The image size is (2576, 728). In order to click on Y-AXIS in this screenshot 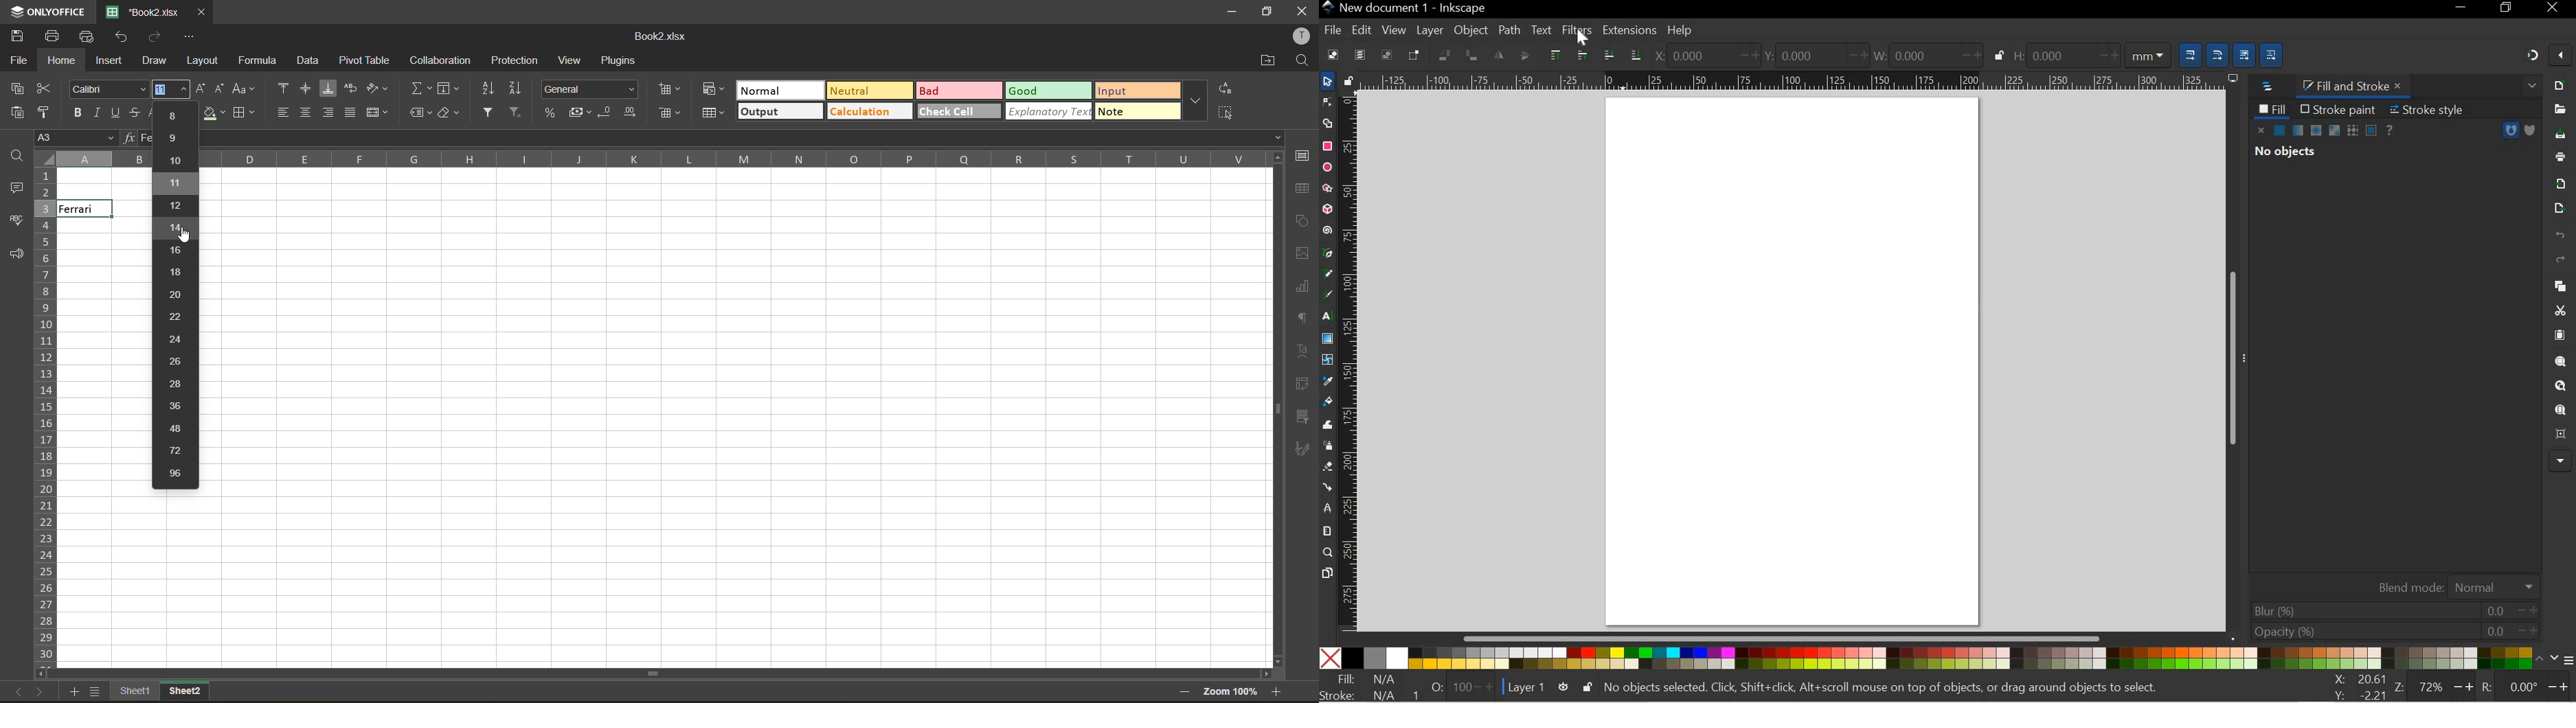, I will do `click(1811, 54)`.